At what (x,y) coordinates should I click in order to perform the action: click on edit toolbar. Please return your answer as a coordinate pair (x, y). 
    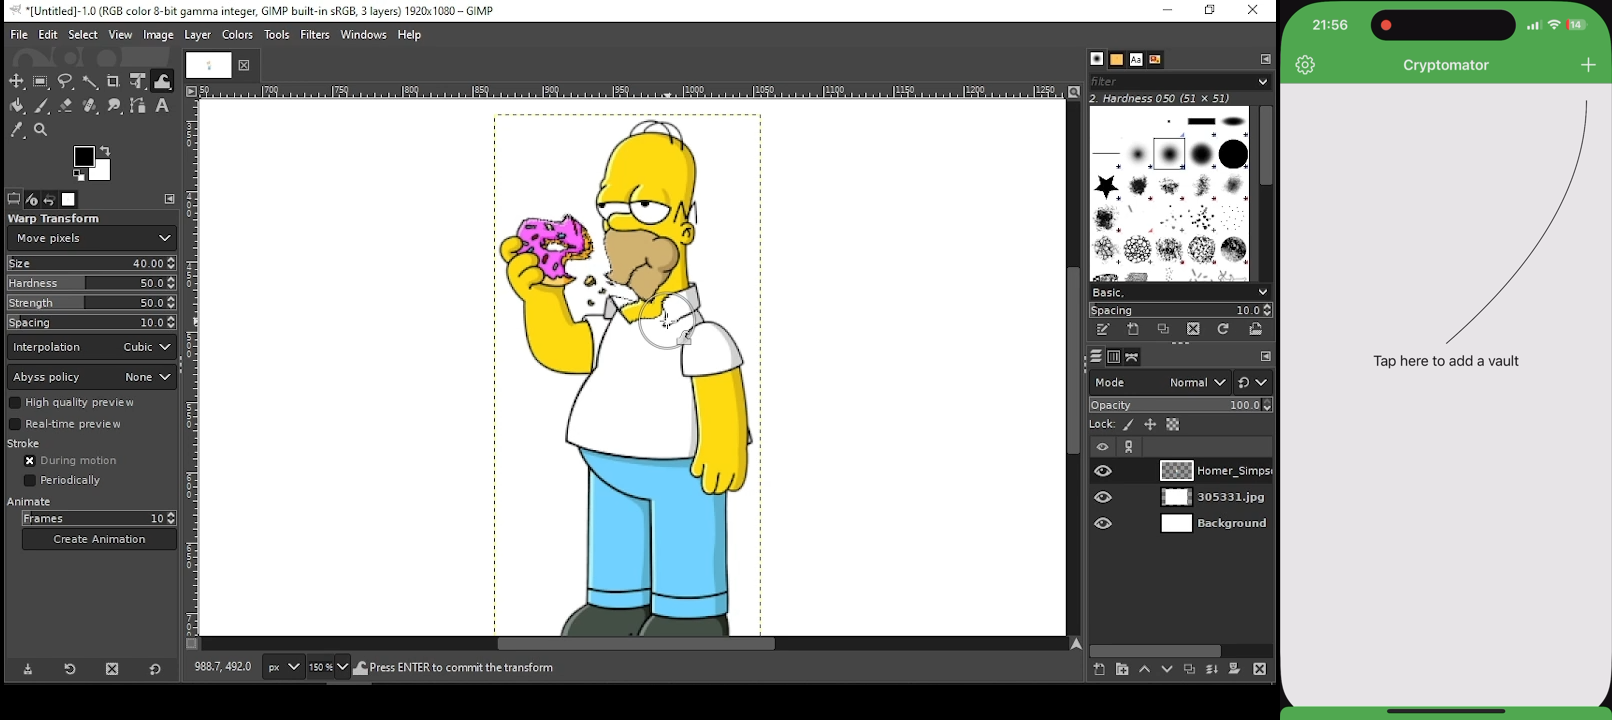
    Looking at the image, I should click on (1269, 59).